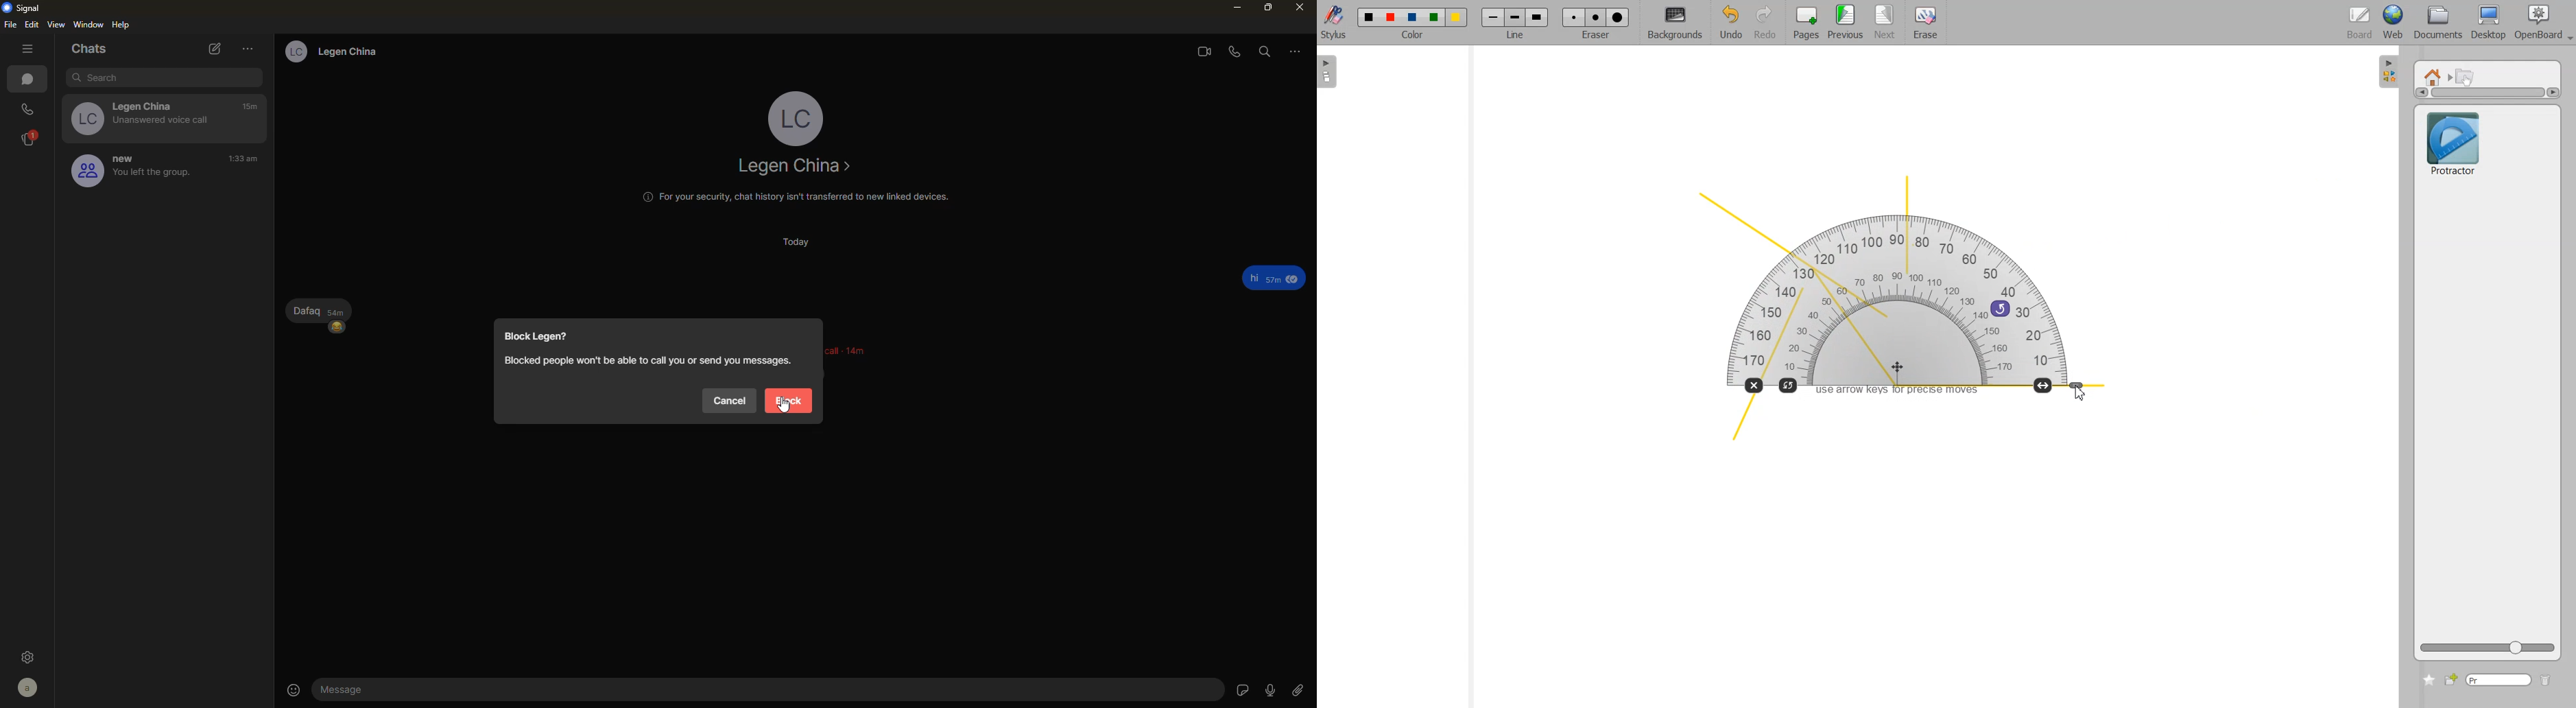 The image size is (2576, 728). What do you see at coordinates (2453, 142) in the screenshot?
I see `Protractor` at bounding box center [2453, 142].